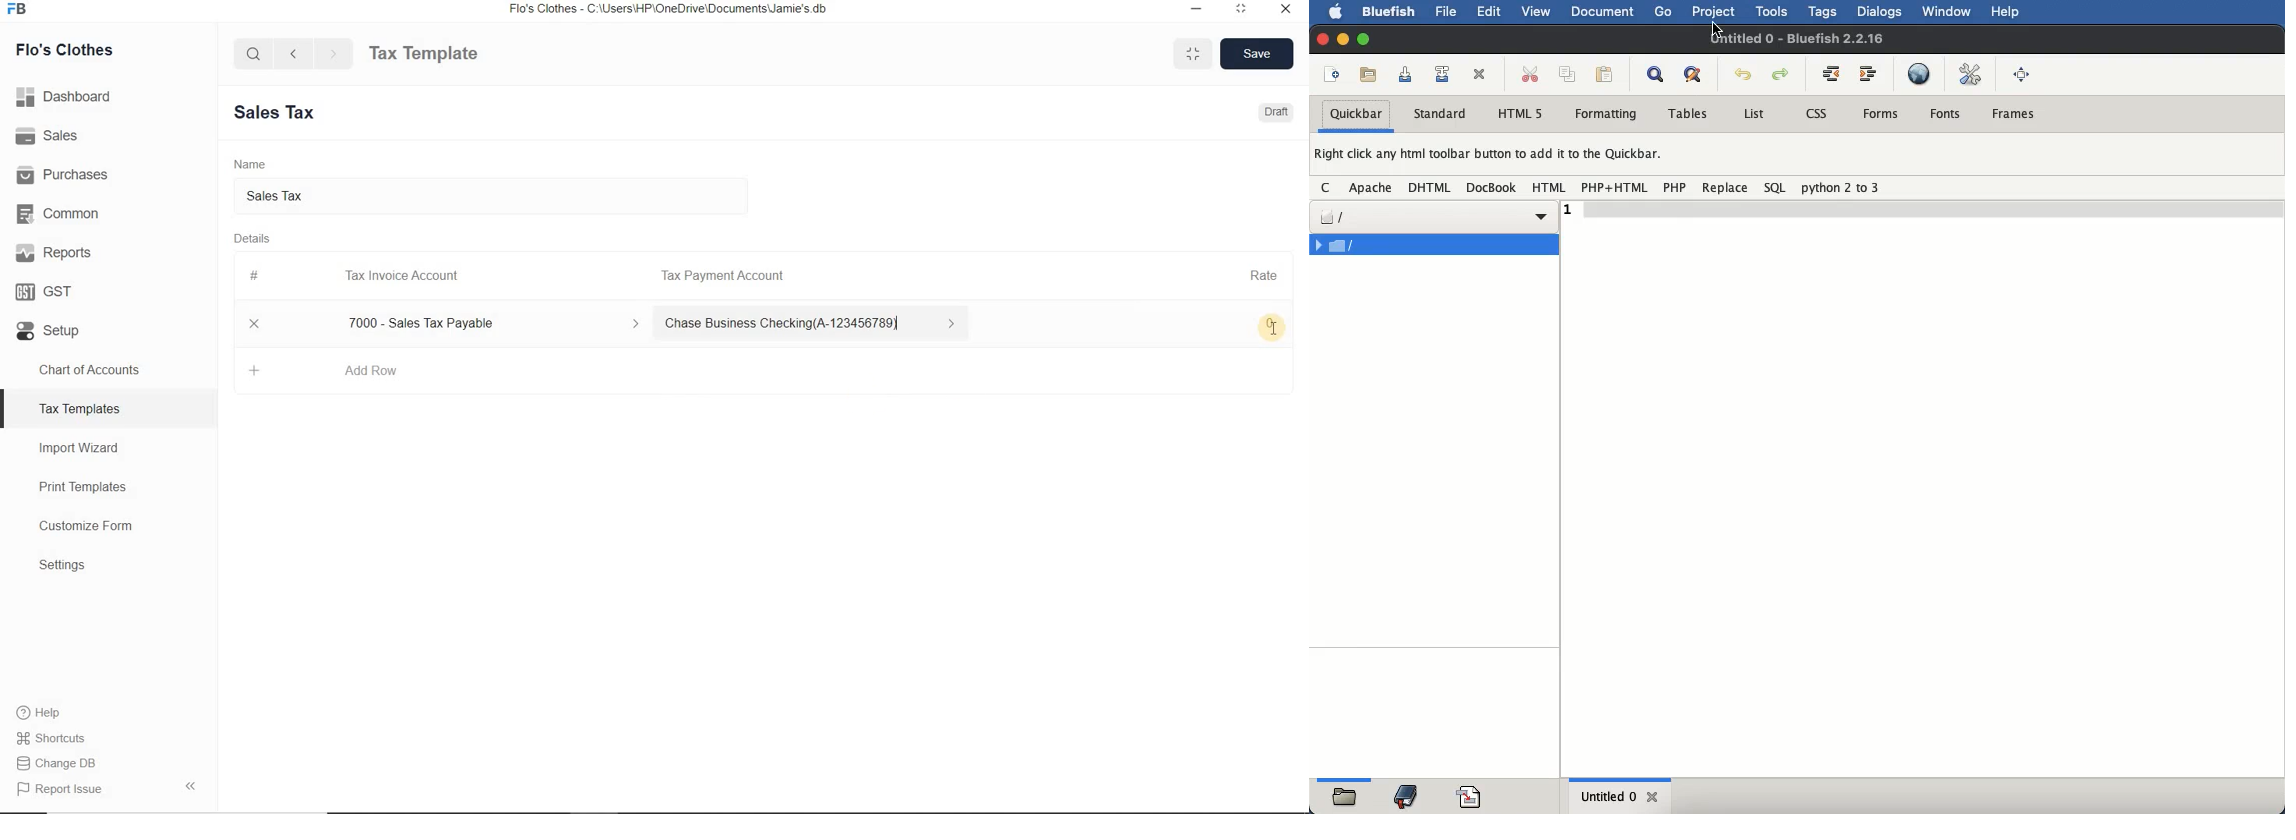 This screenshot has height=840, width=2296. Describe the element at coordinates (1919, 73) in the screenshot. I see `preview in browser` at that location.